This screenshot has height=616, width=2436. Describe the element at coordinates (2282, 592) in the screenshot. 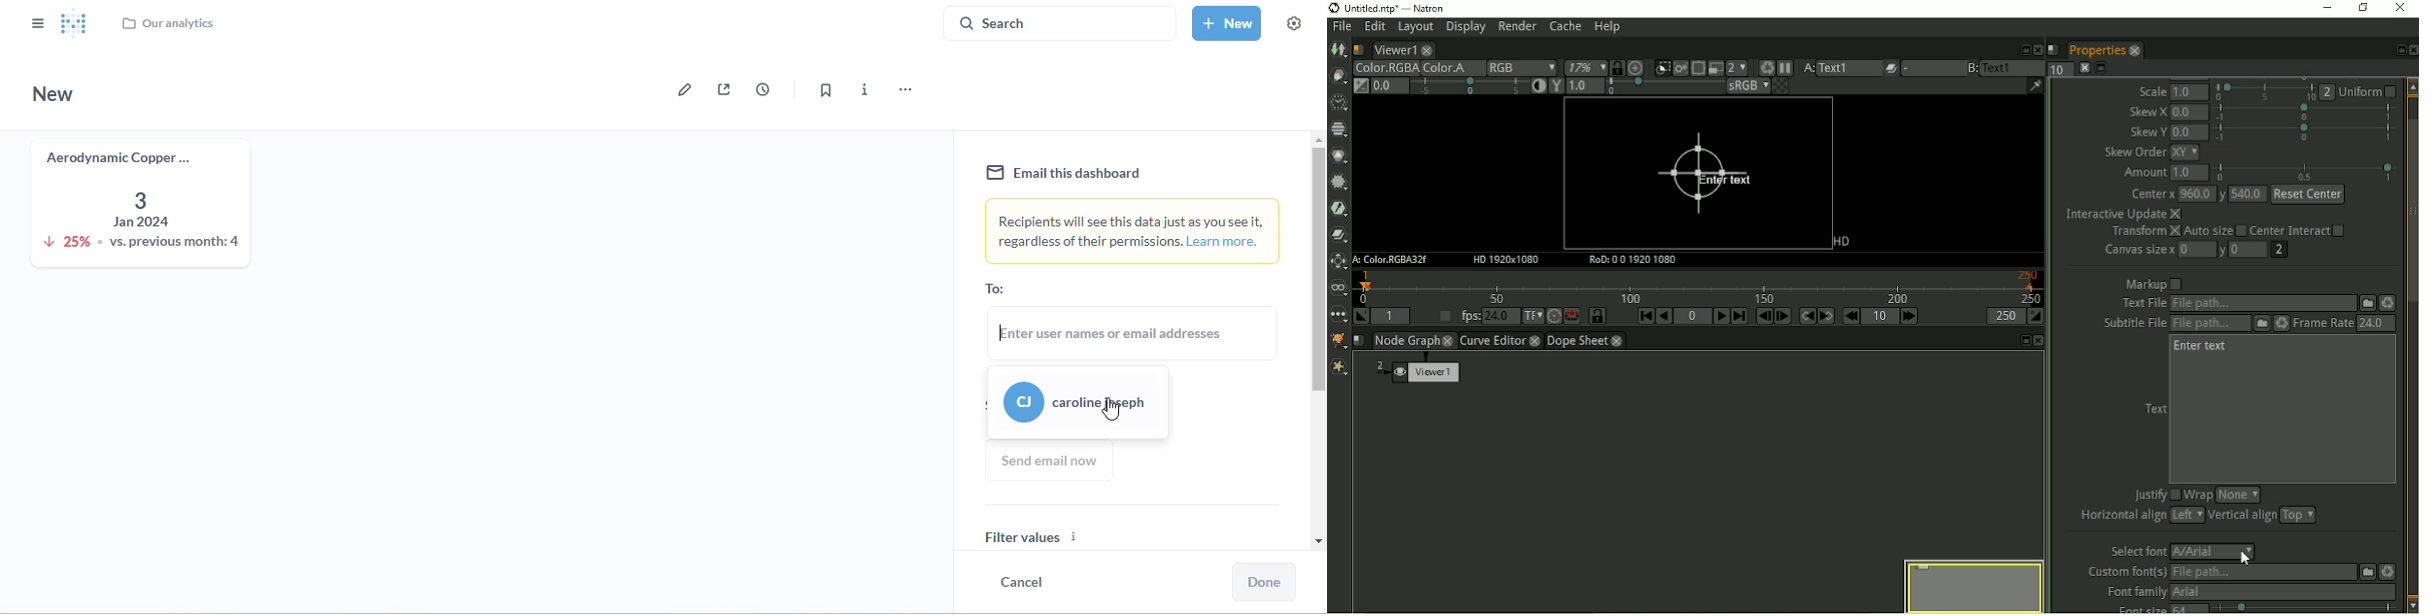

I see `arial` at that location.